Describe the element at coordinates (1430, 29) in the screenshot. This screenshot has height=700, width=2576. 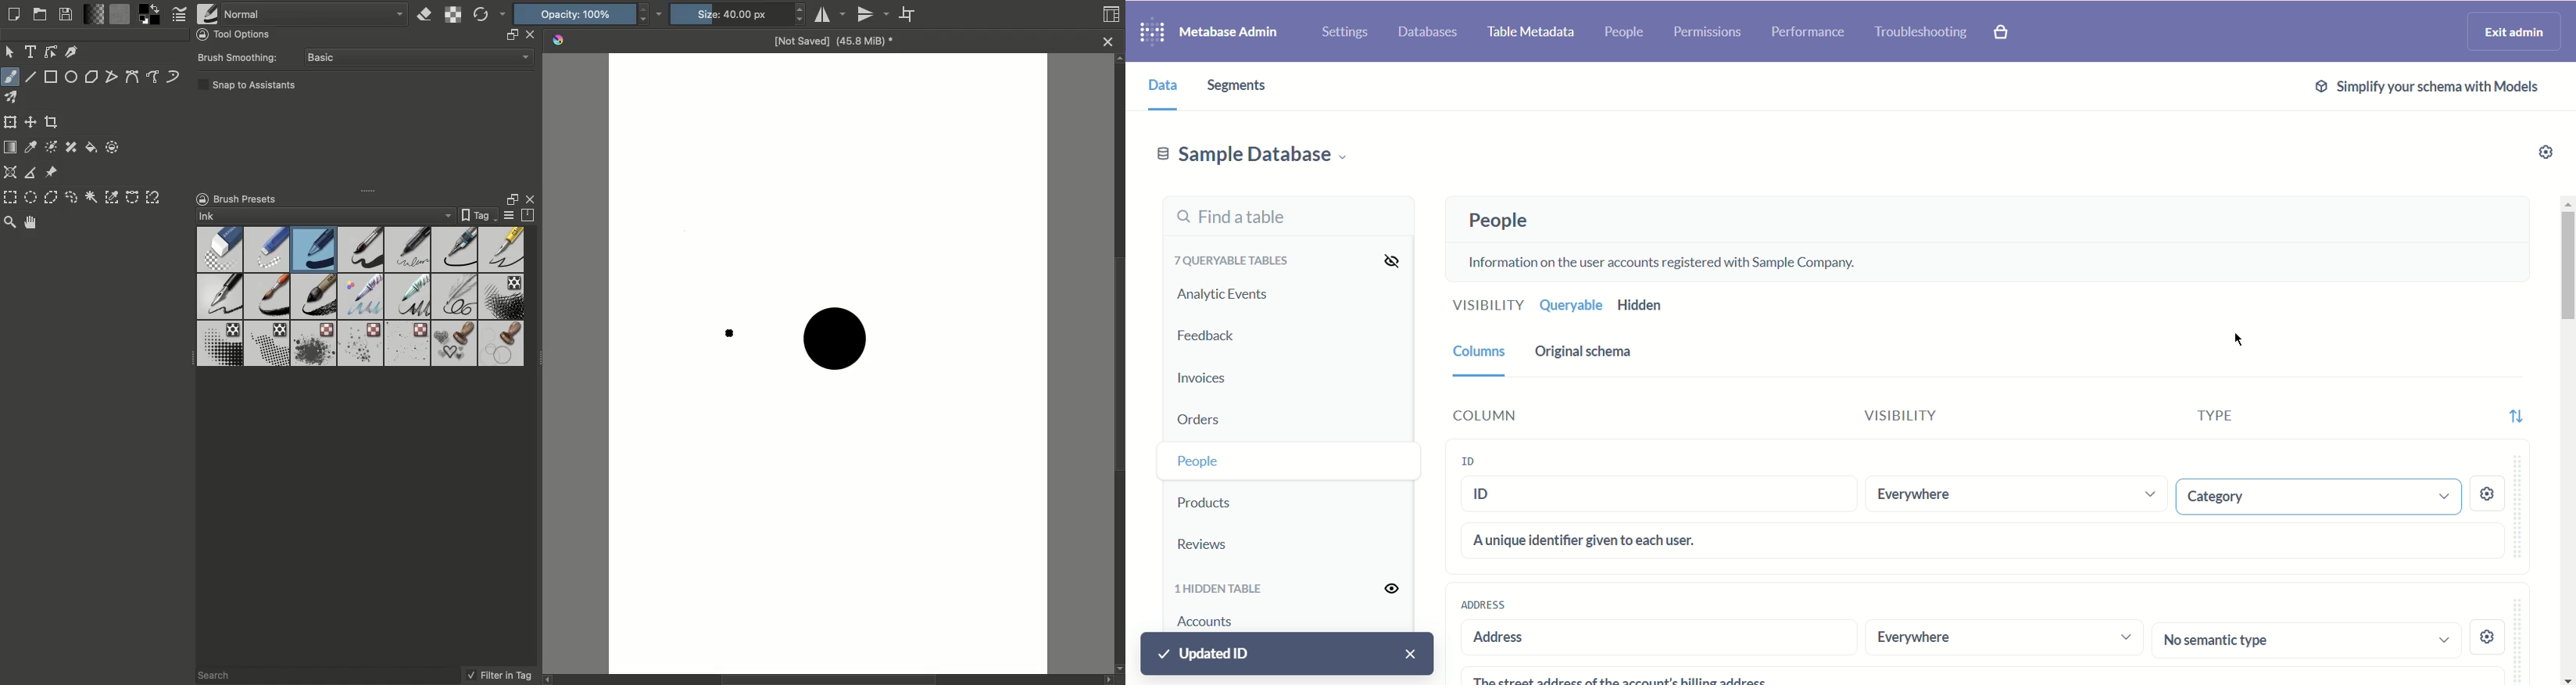
I see `Databases` at that location.